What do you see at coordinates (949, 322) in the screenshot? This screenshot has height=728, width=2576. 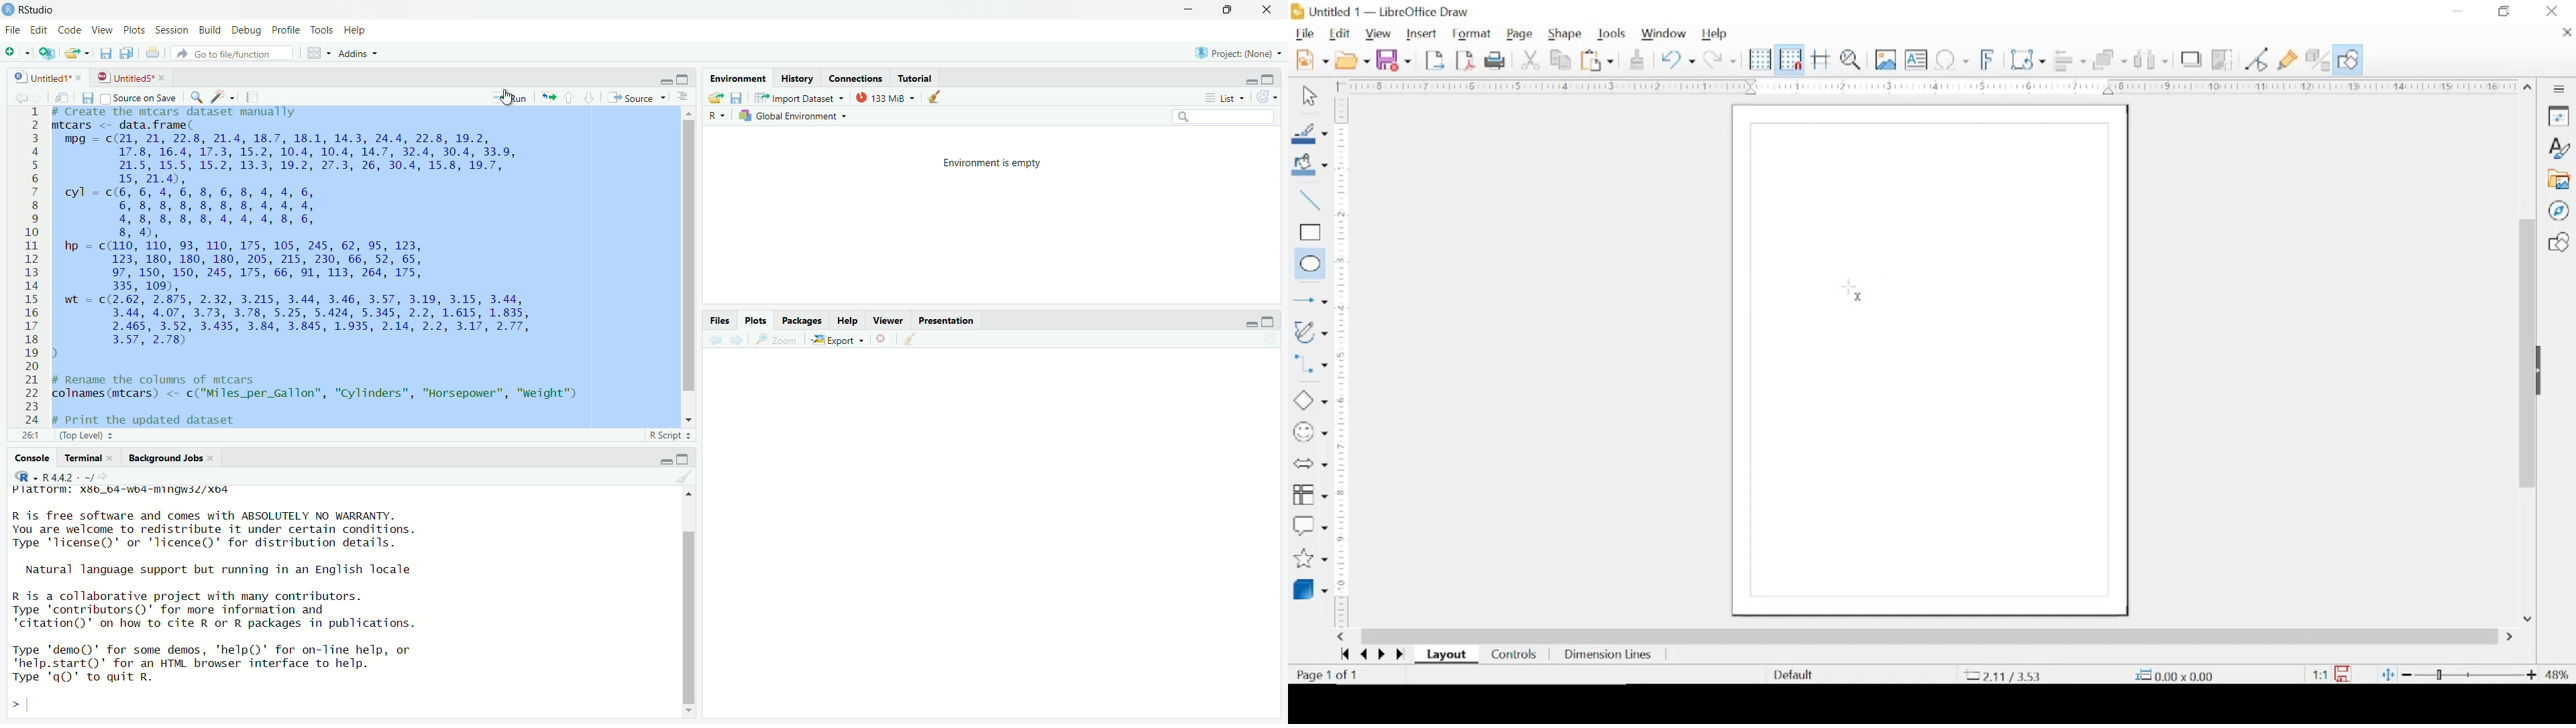 I see `Presentation` at bounding box center [949, 322].